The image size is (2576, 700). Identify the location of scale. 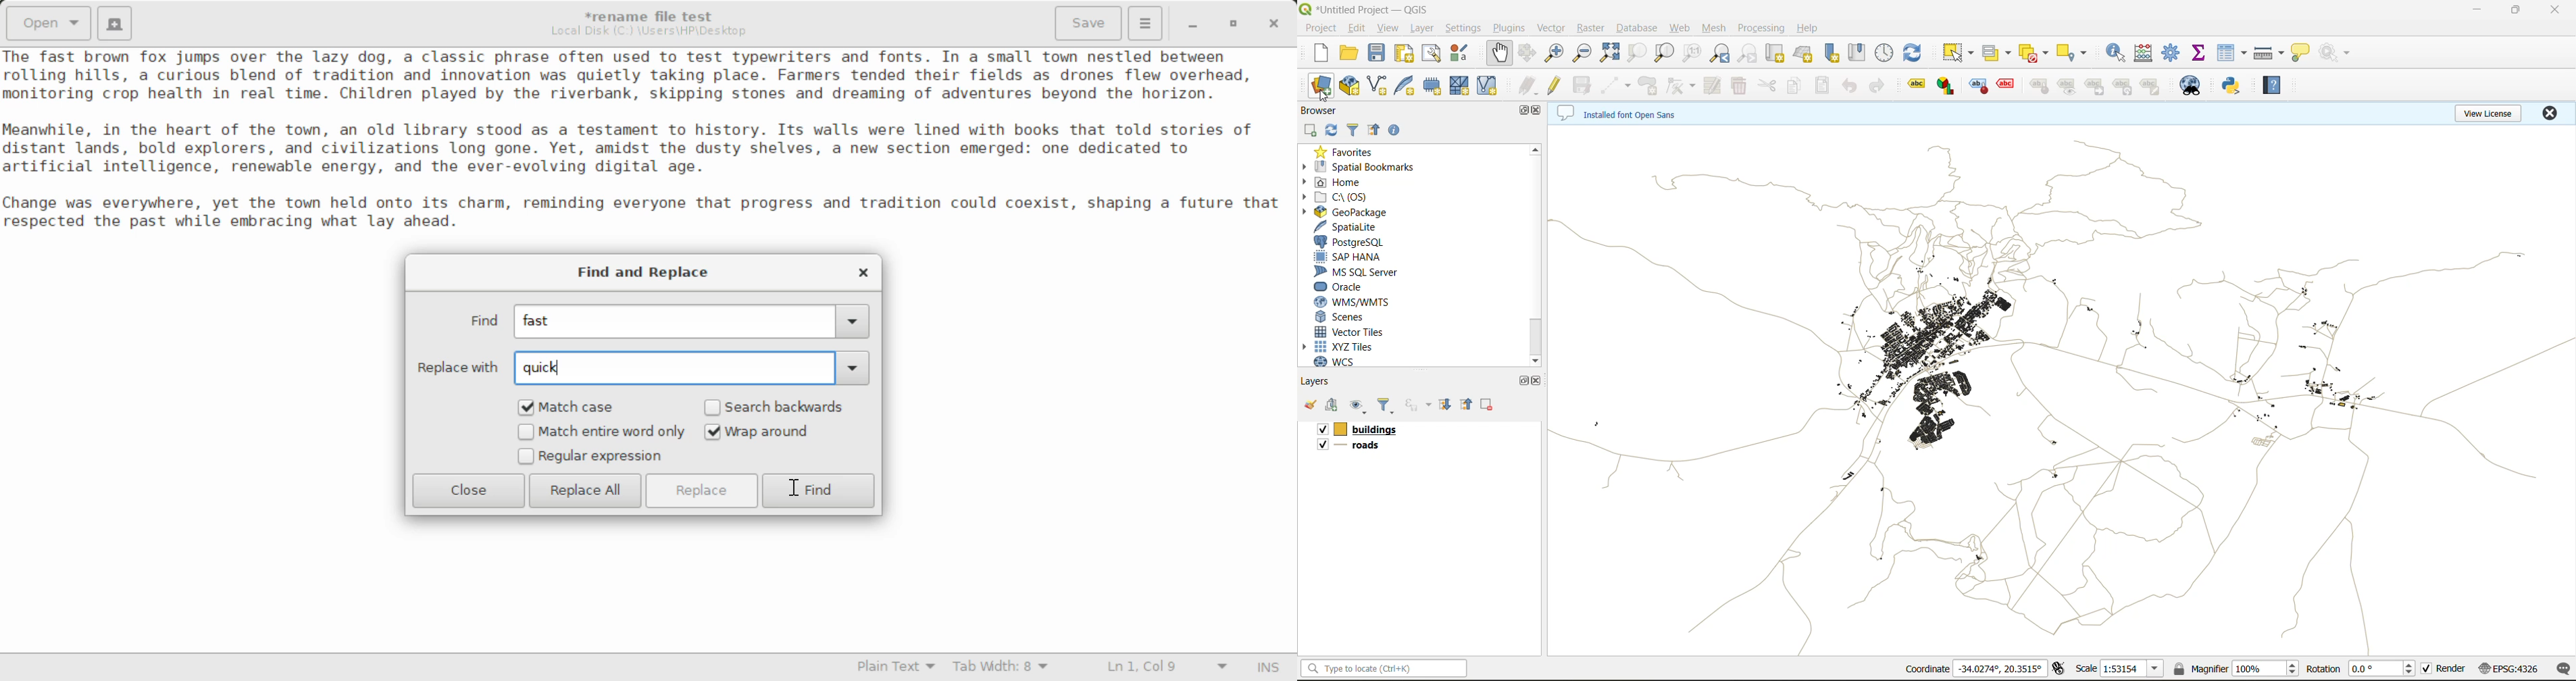
(2131, 669).